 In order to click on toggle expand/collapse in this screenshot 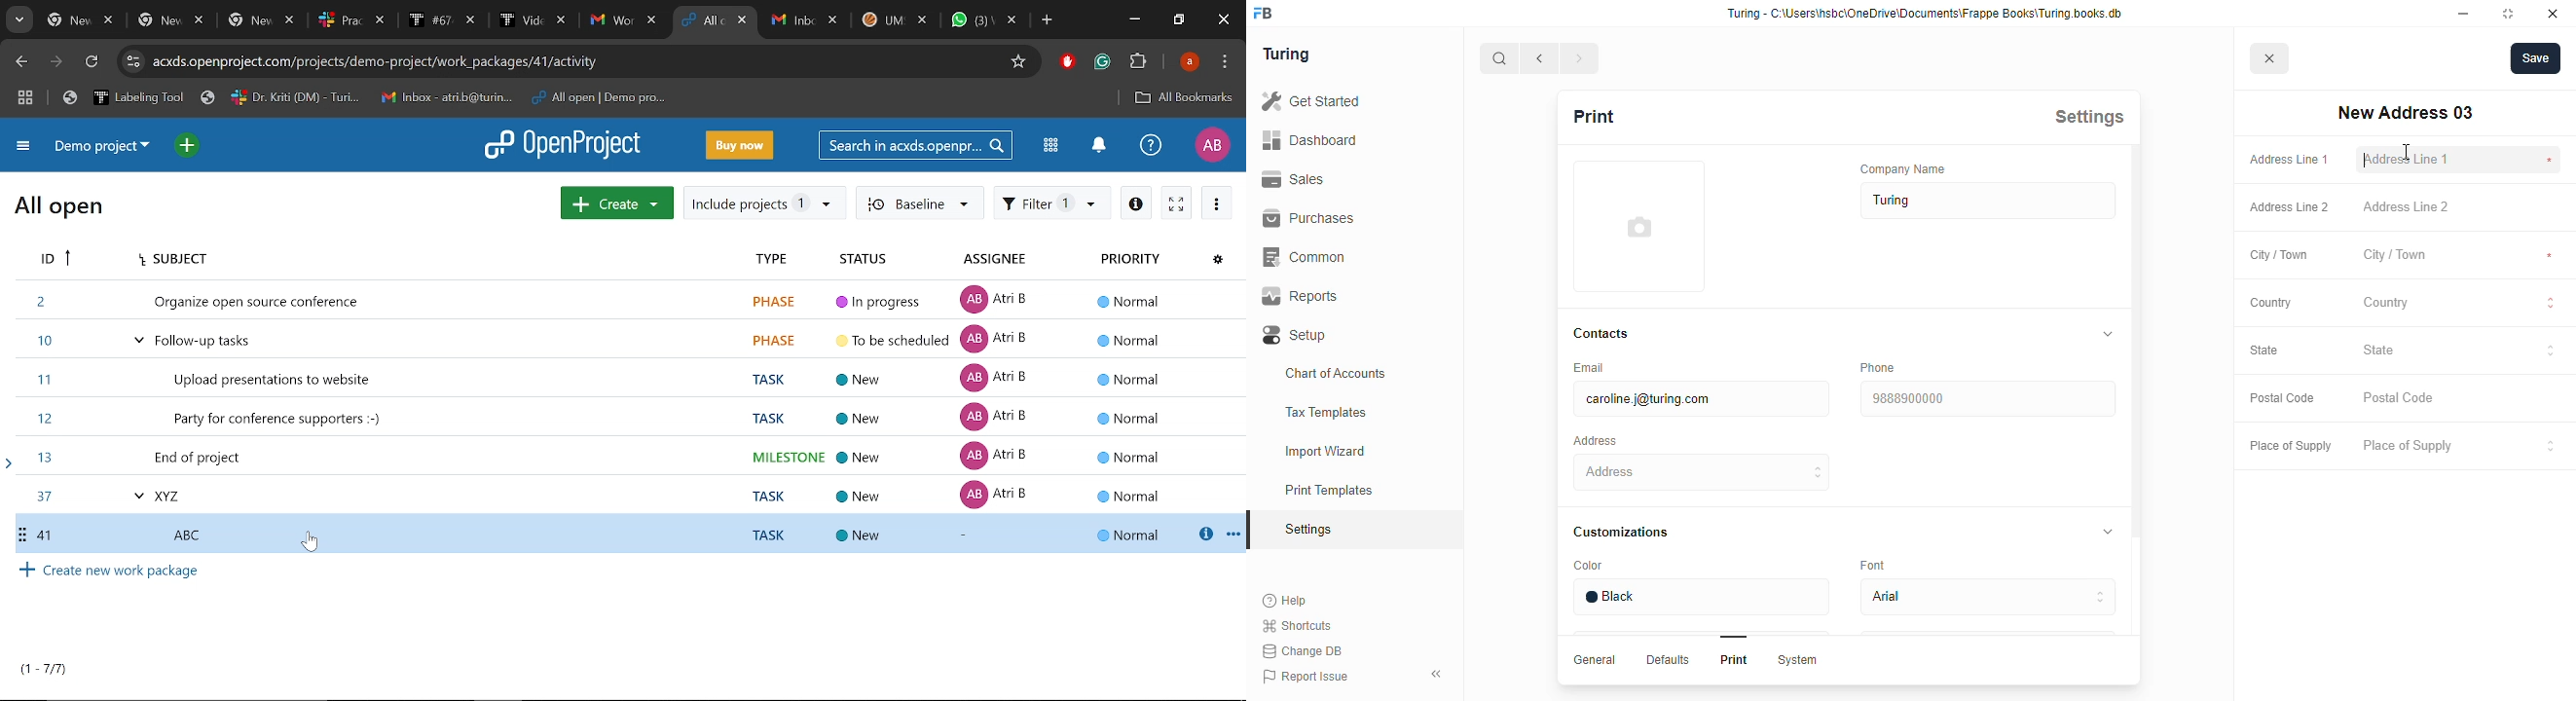, I will do `click(2104, 334)`.